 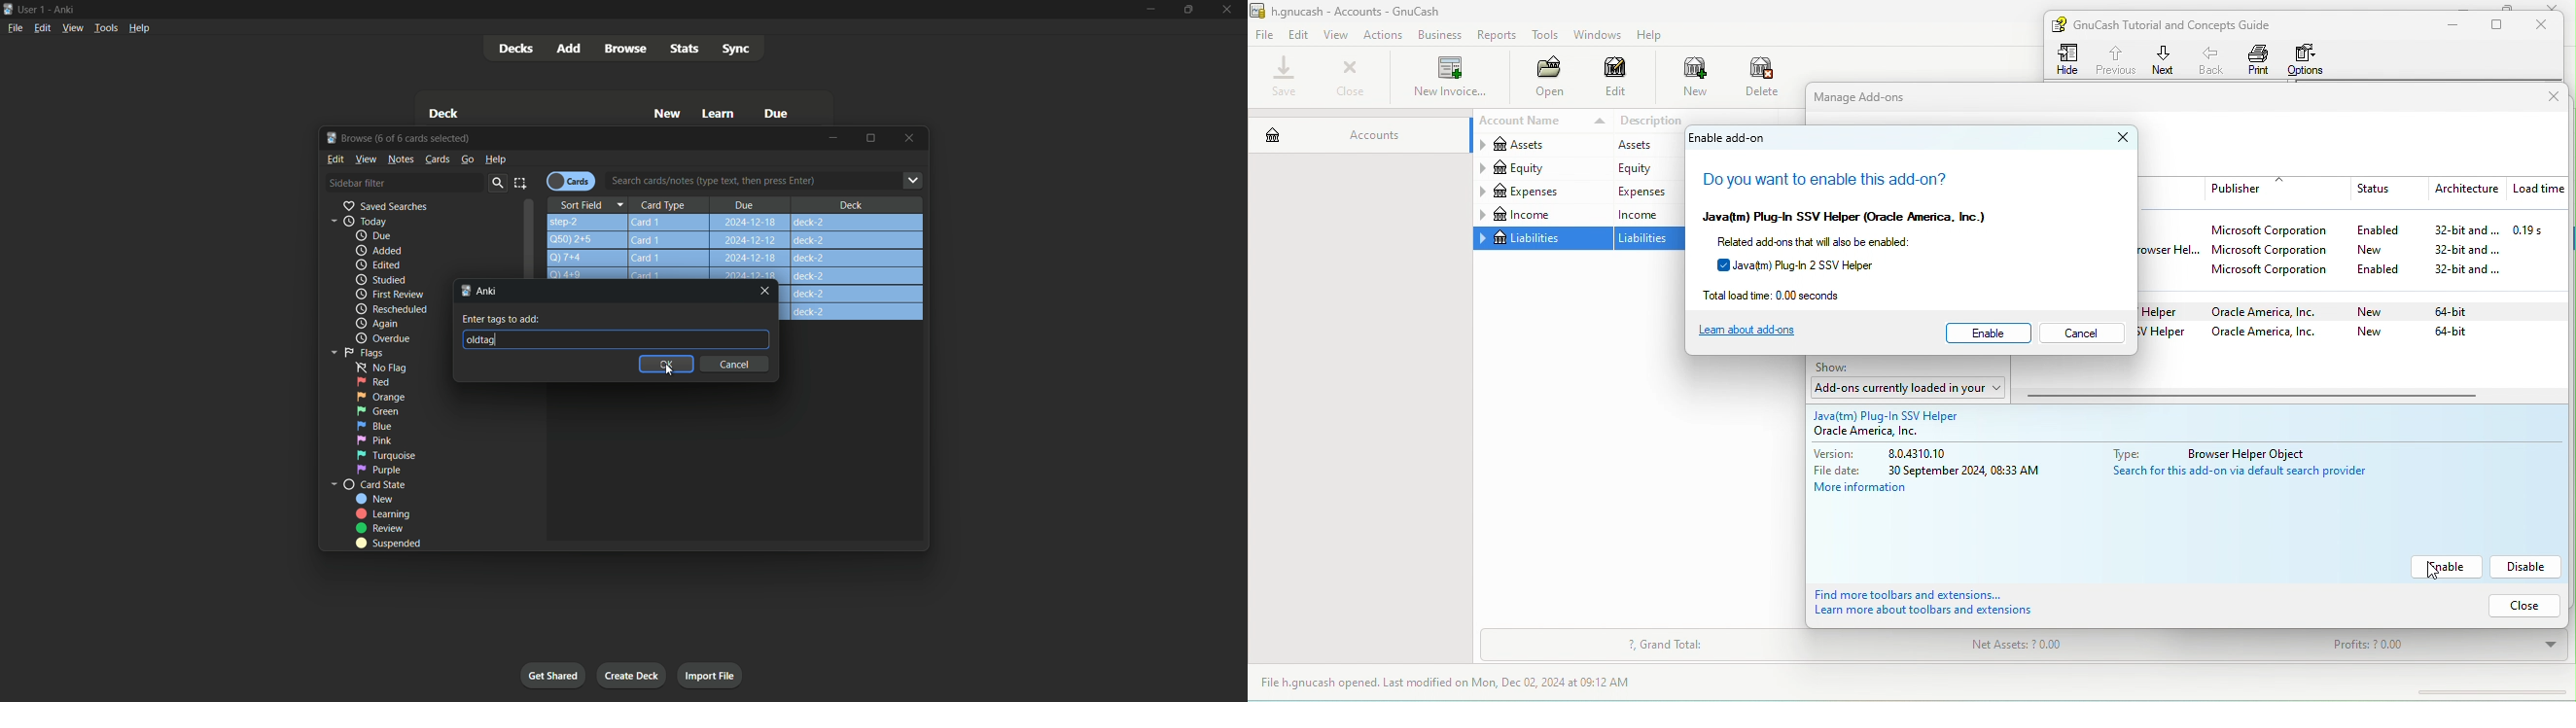 What do you see at coordinates (1839, 368) in the screenshot?
I see `show` at bounding box center [1839, 368].